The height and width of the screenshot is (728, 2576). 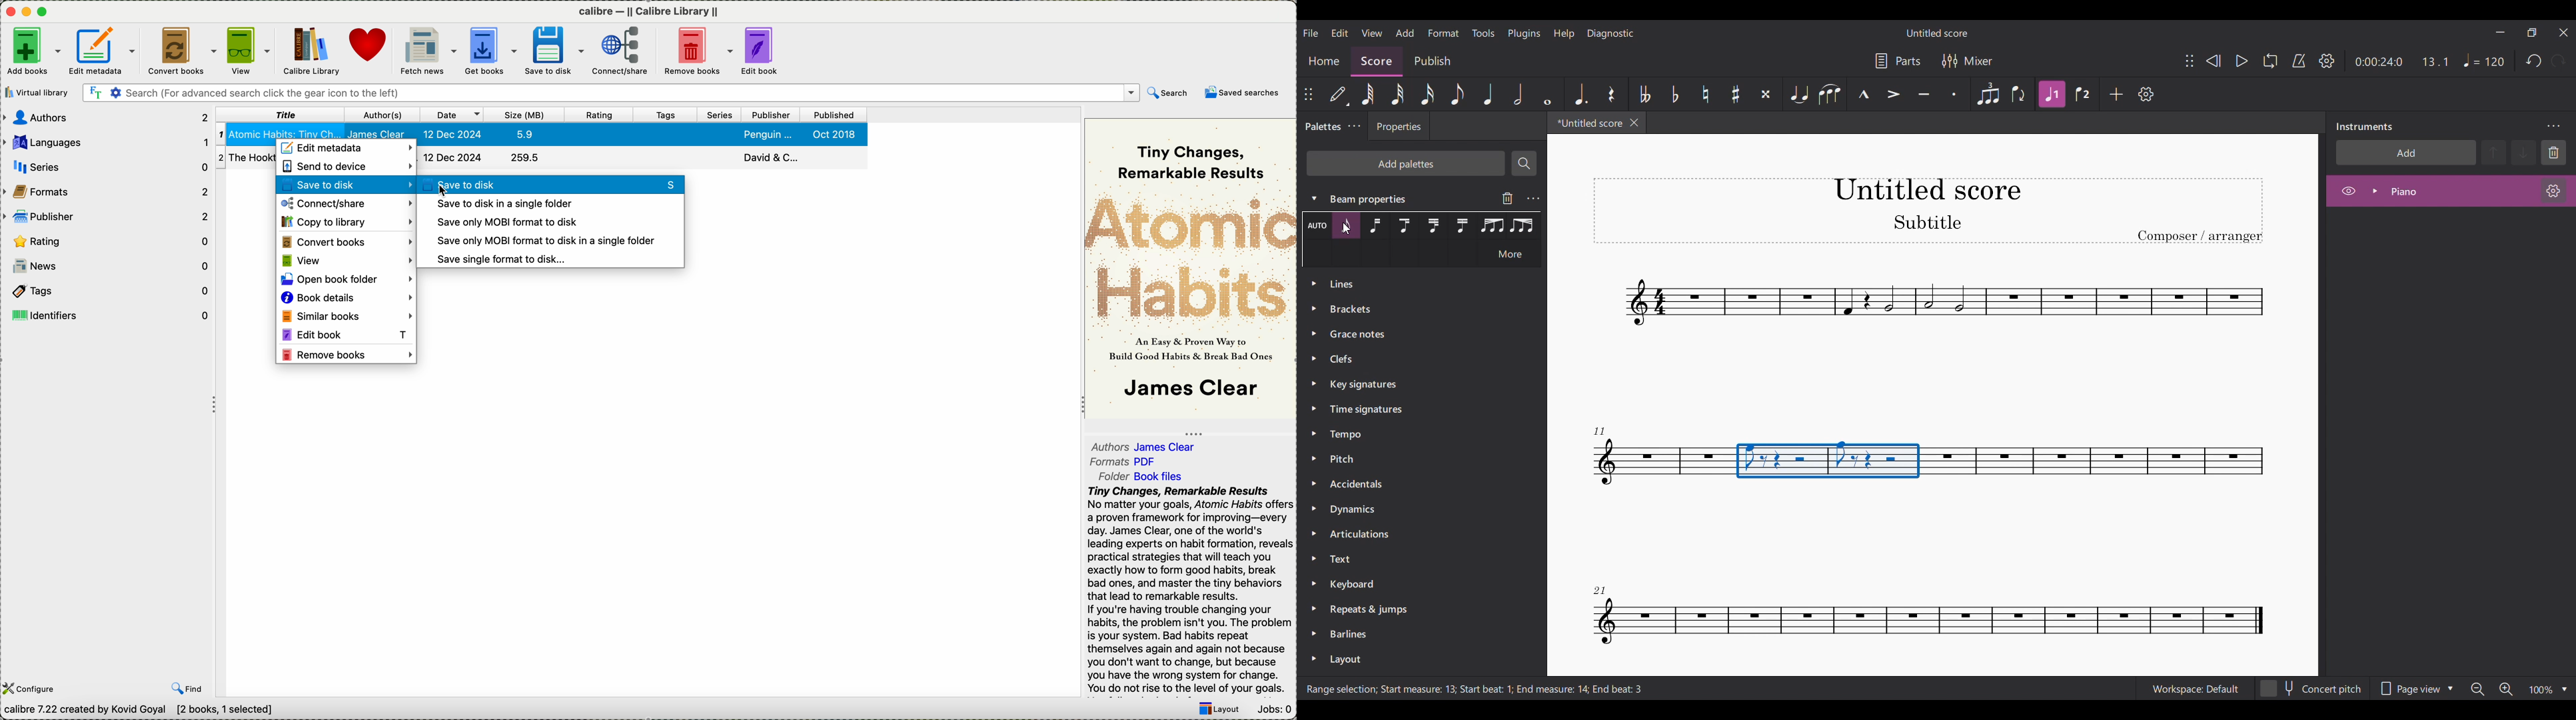 I want to click on close program, so click(x=8, y=11).